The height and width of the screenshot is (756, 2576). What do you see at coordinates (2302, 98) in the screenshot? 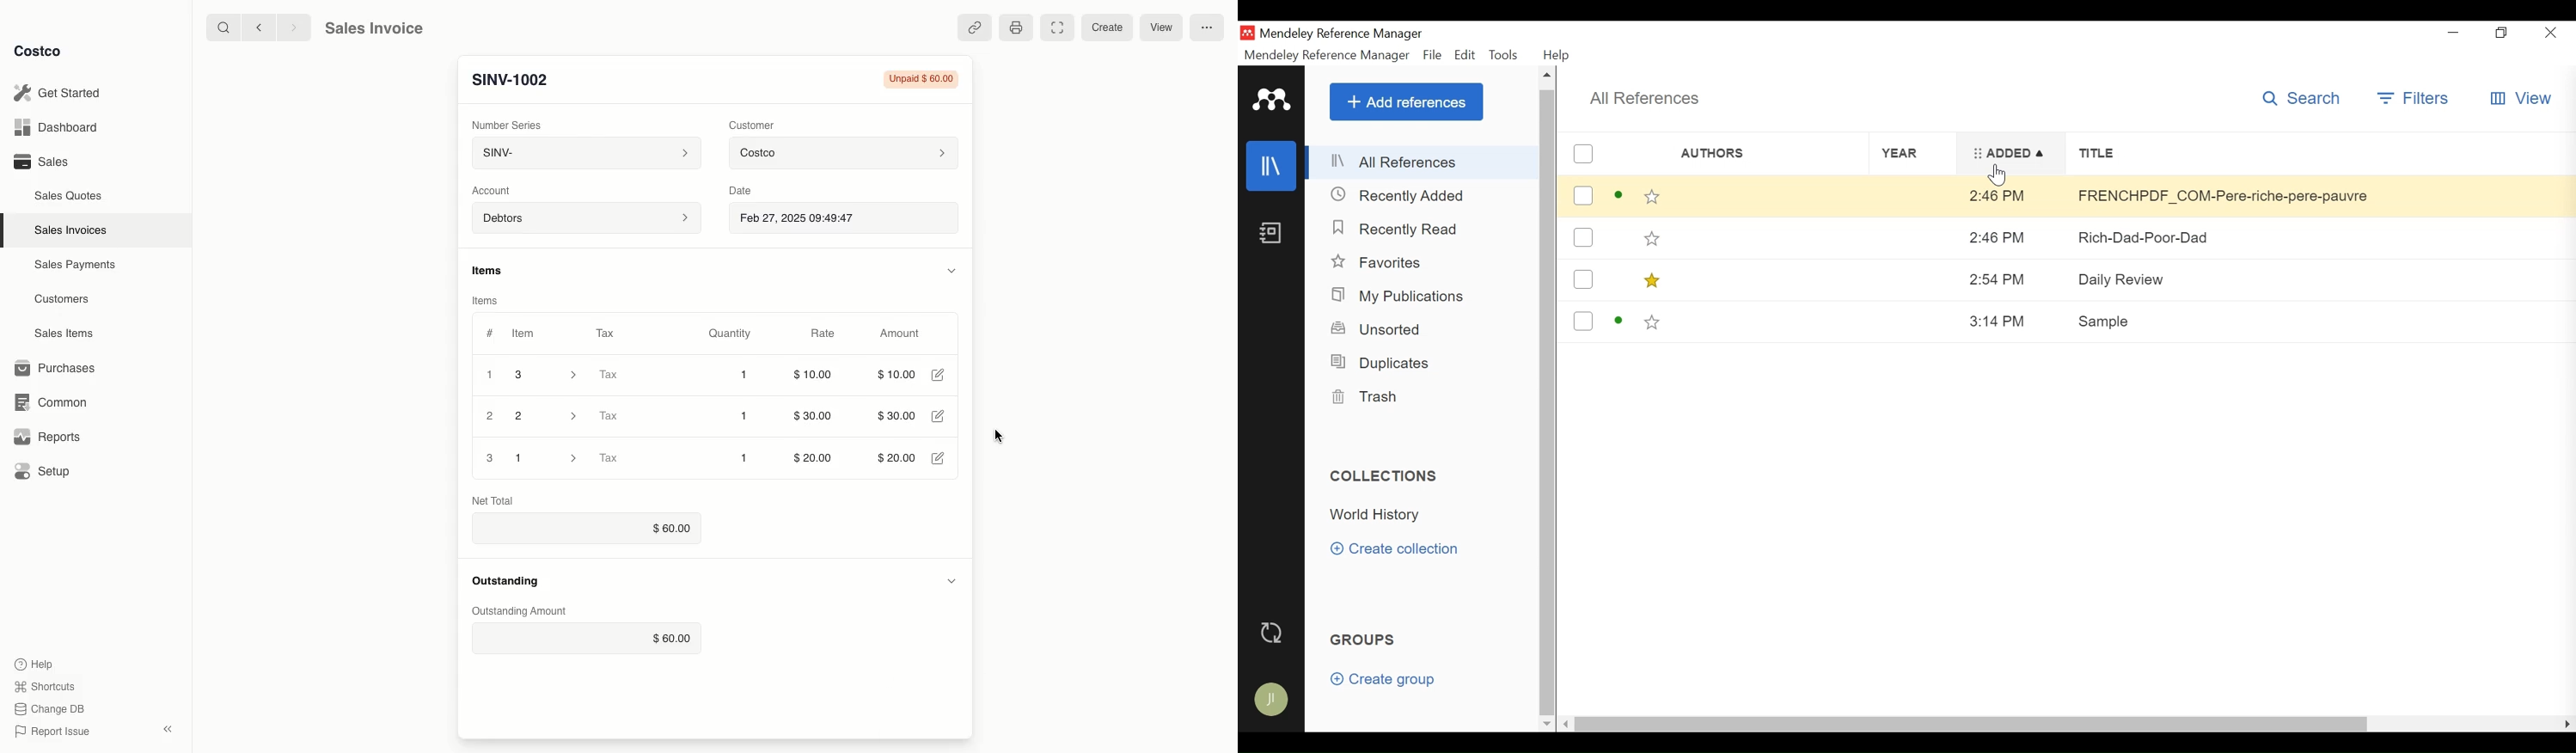
I see `Search` at bounding box center [2302, 98].